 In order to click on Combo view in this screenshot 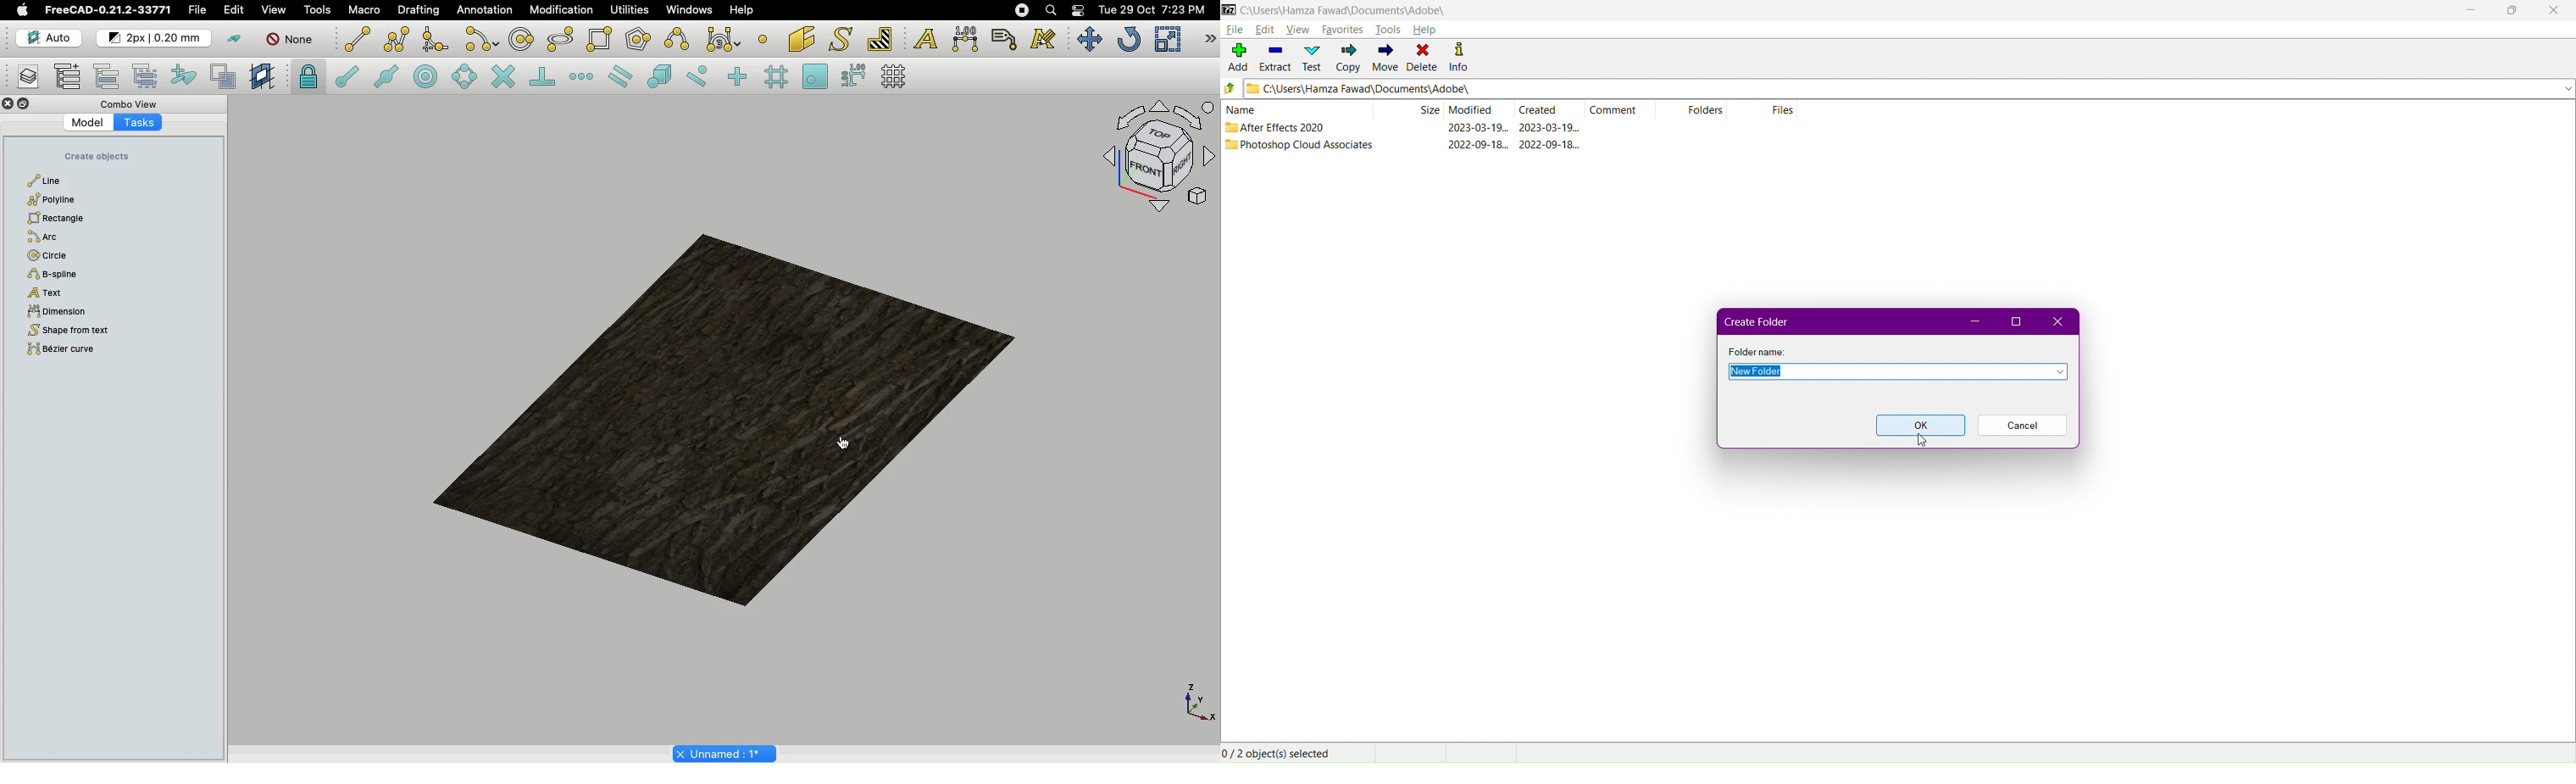, I will do `click(125, 102)`.